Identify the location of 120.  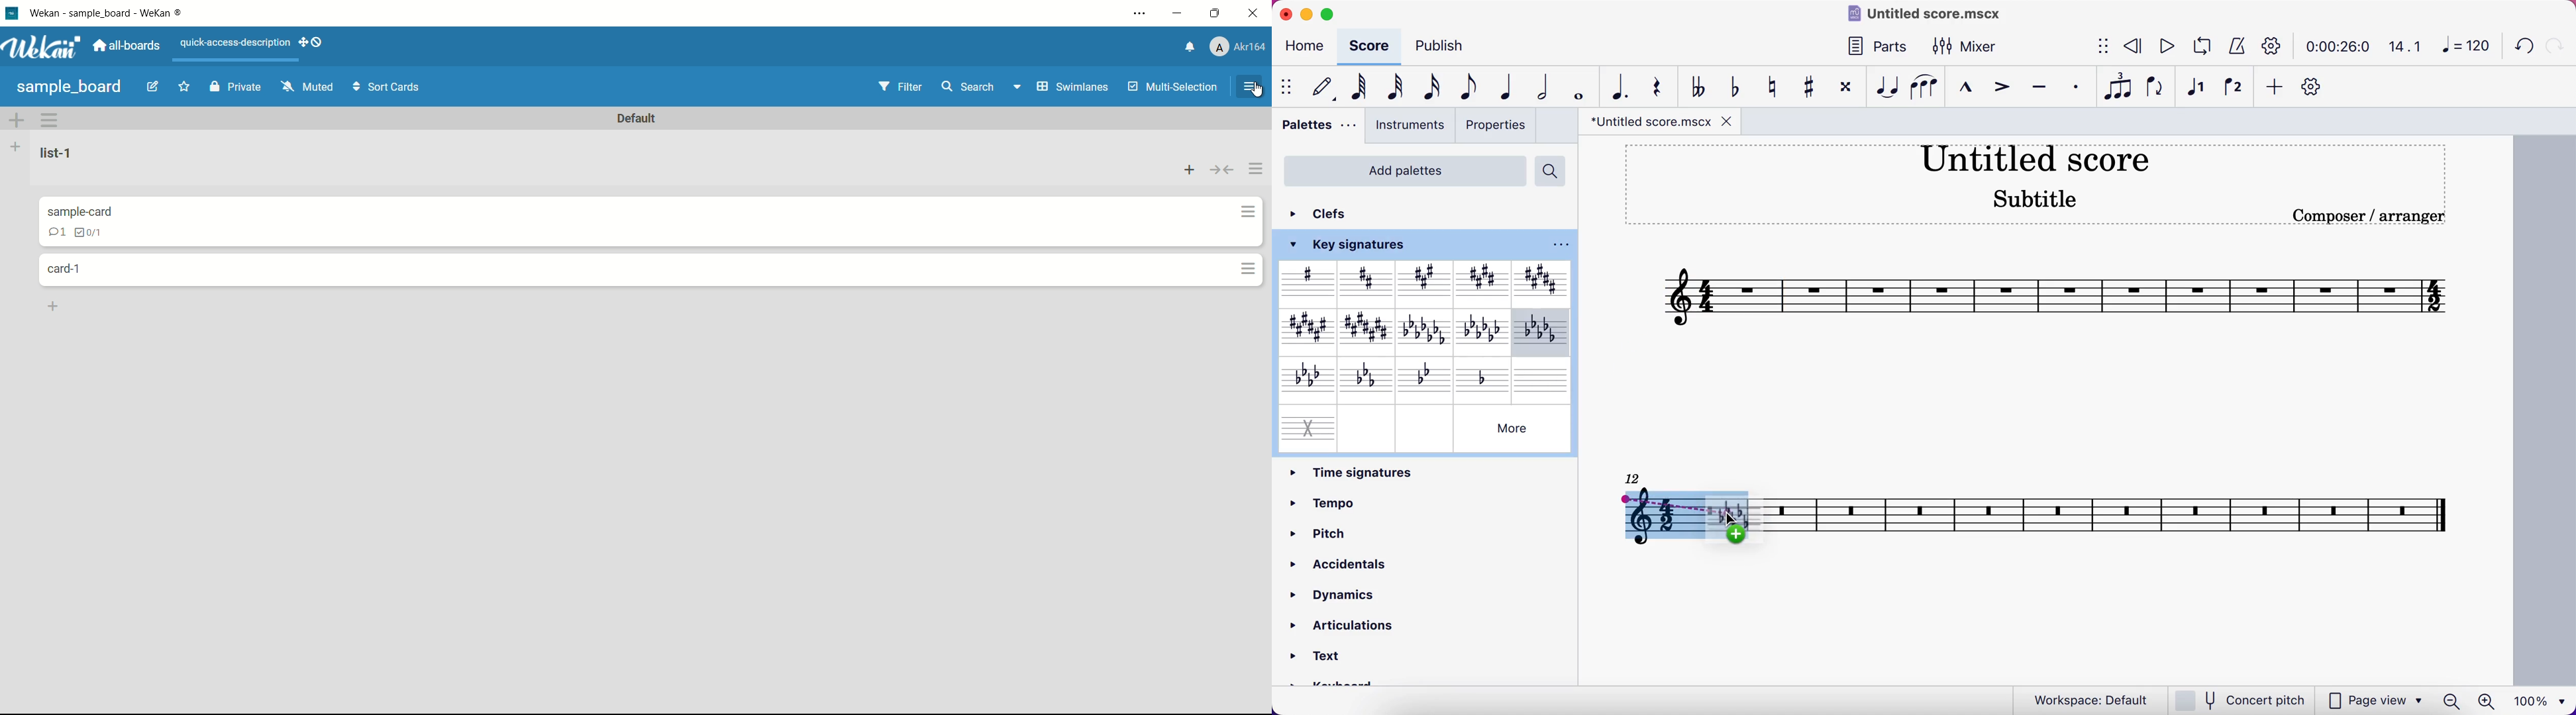
(2465, 45).